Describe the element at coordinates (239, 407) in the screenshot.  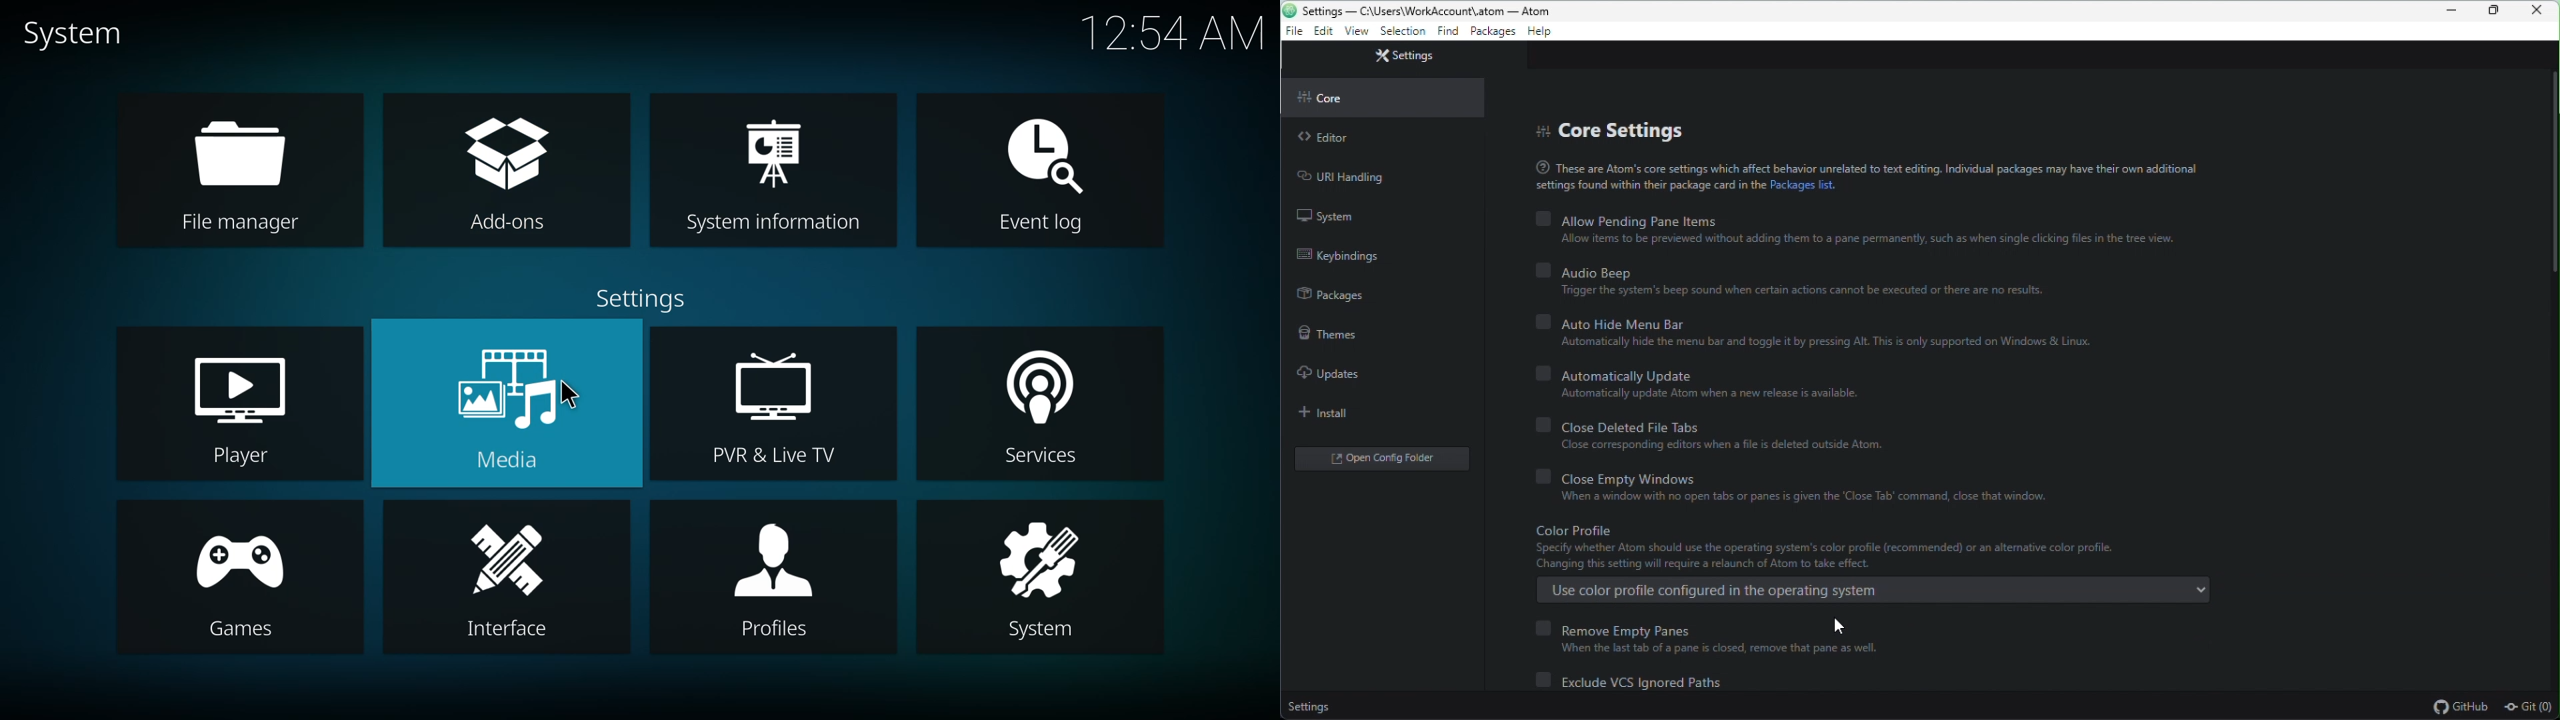
I see `player` at that location.